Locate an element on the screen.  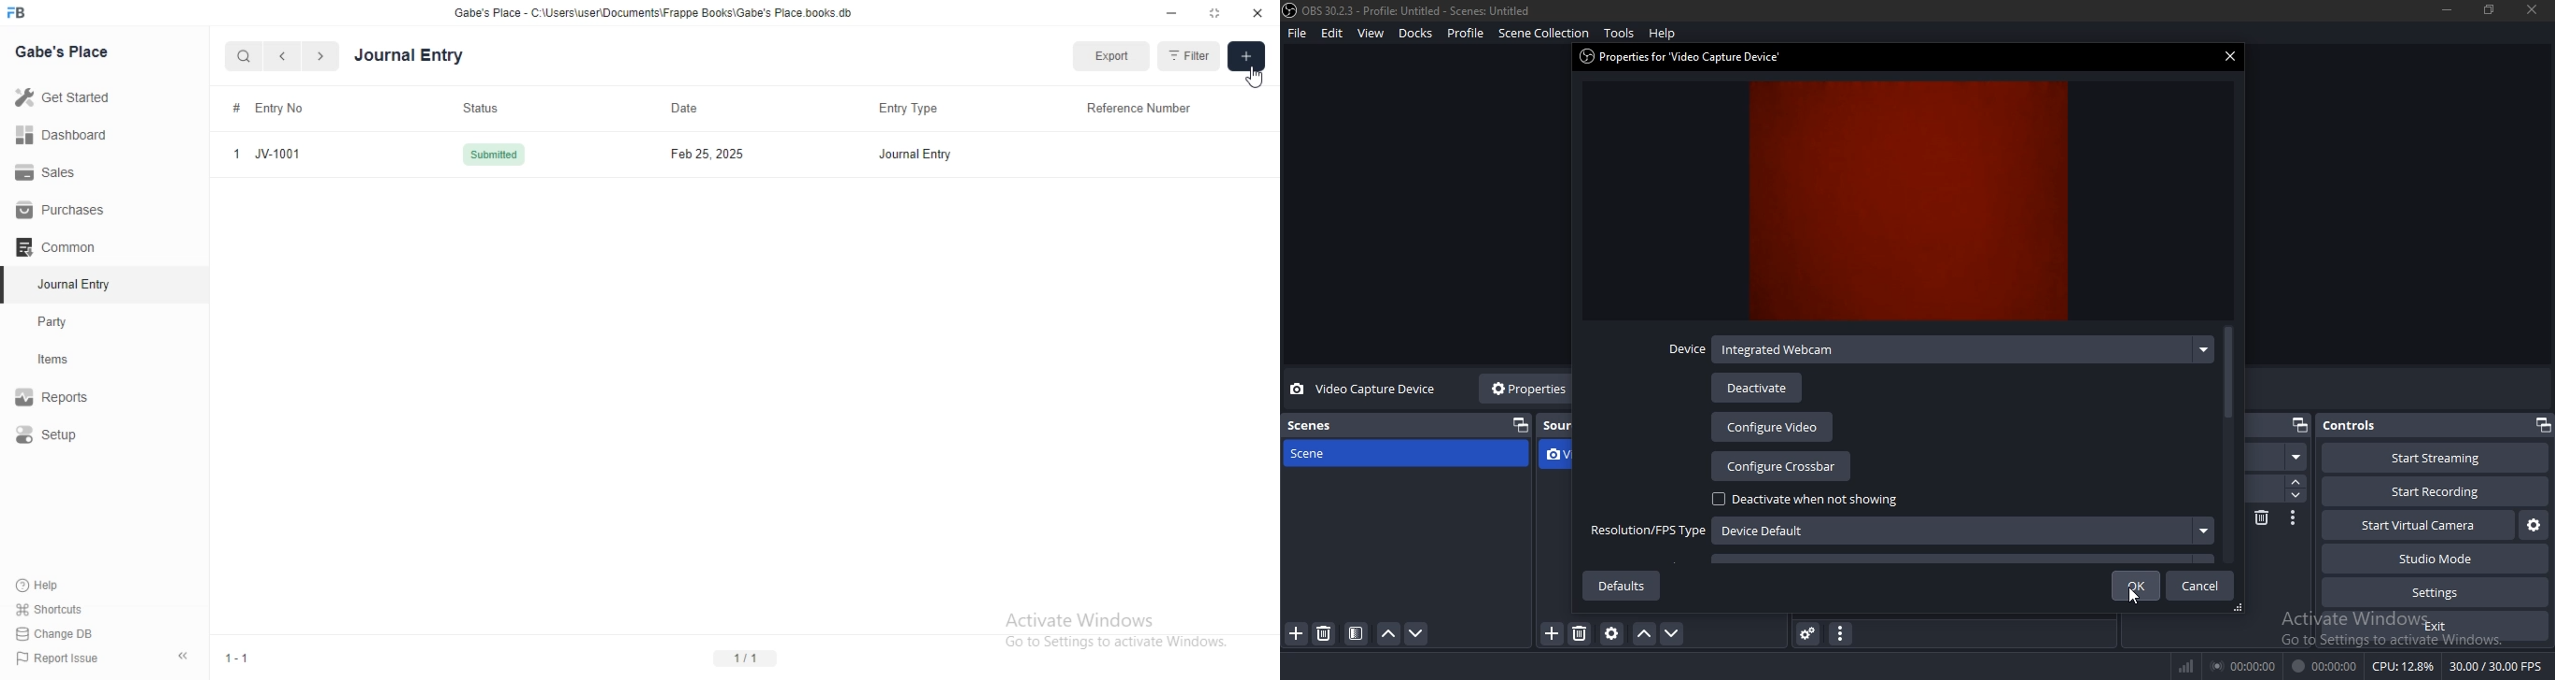
collapse sidebar is located at coordinates (183, 657).